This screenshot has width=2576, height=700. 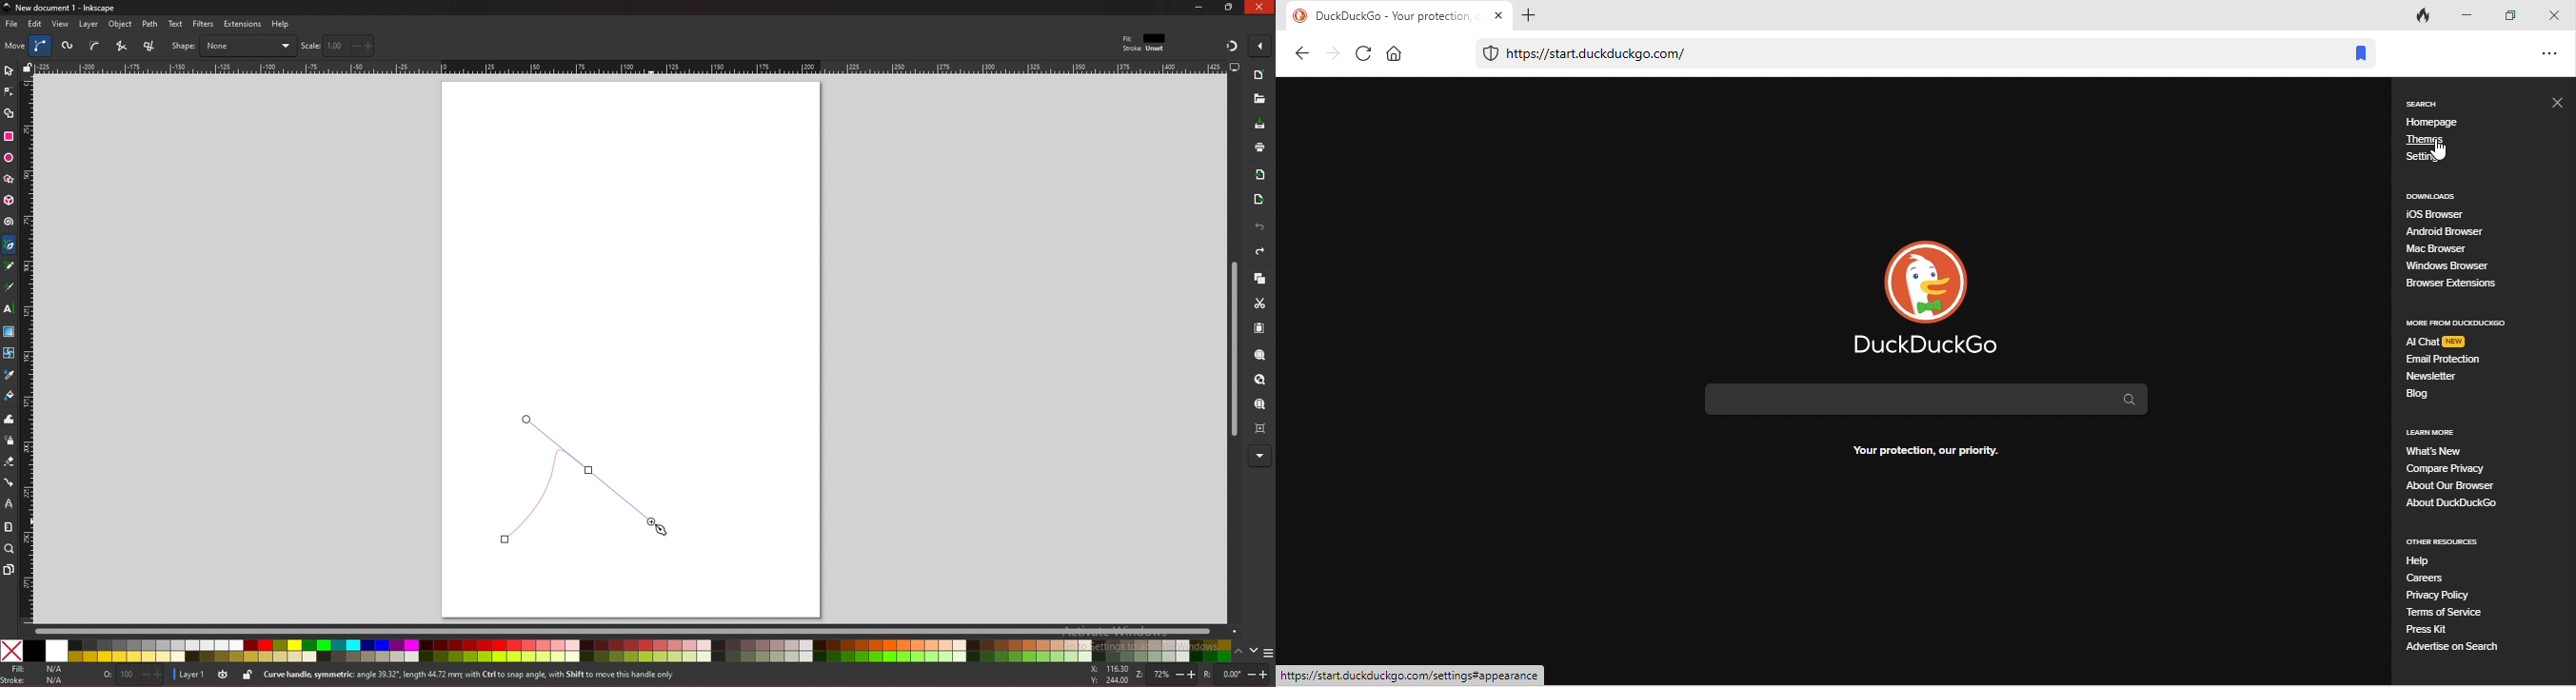 I want to click on search, so click(x=2432, y=102).